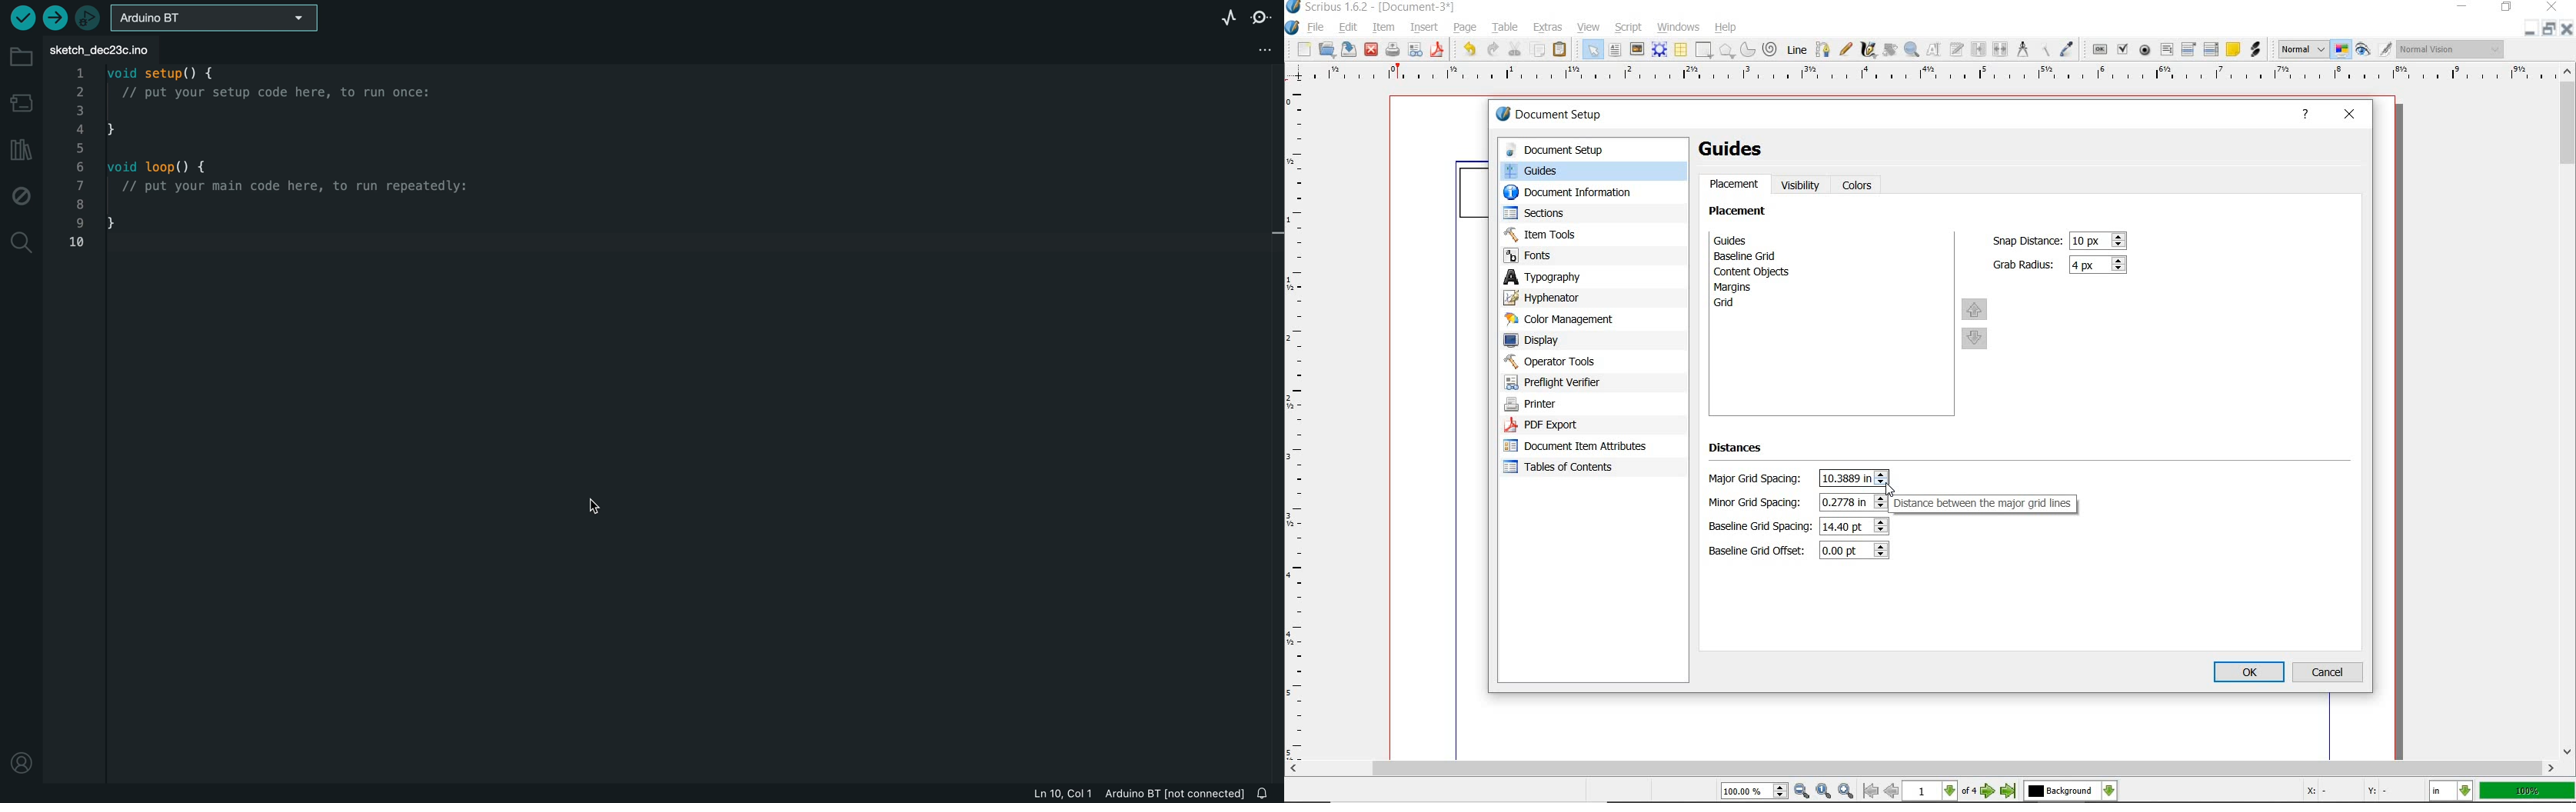  What do you see at coordinates (2099, 241) in the screenshot?
I see `snap distance` at bounding box center [2099, 241].